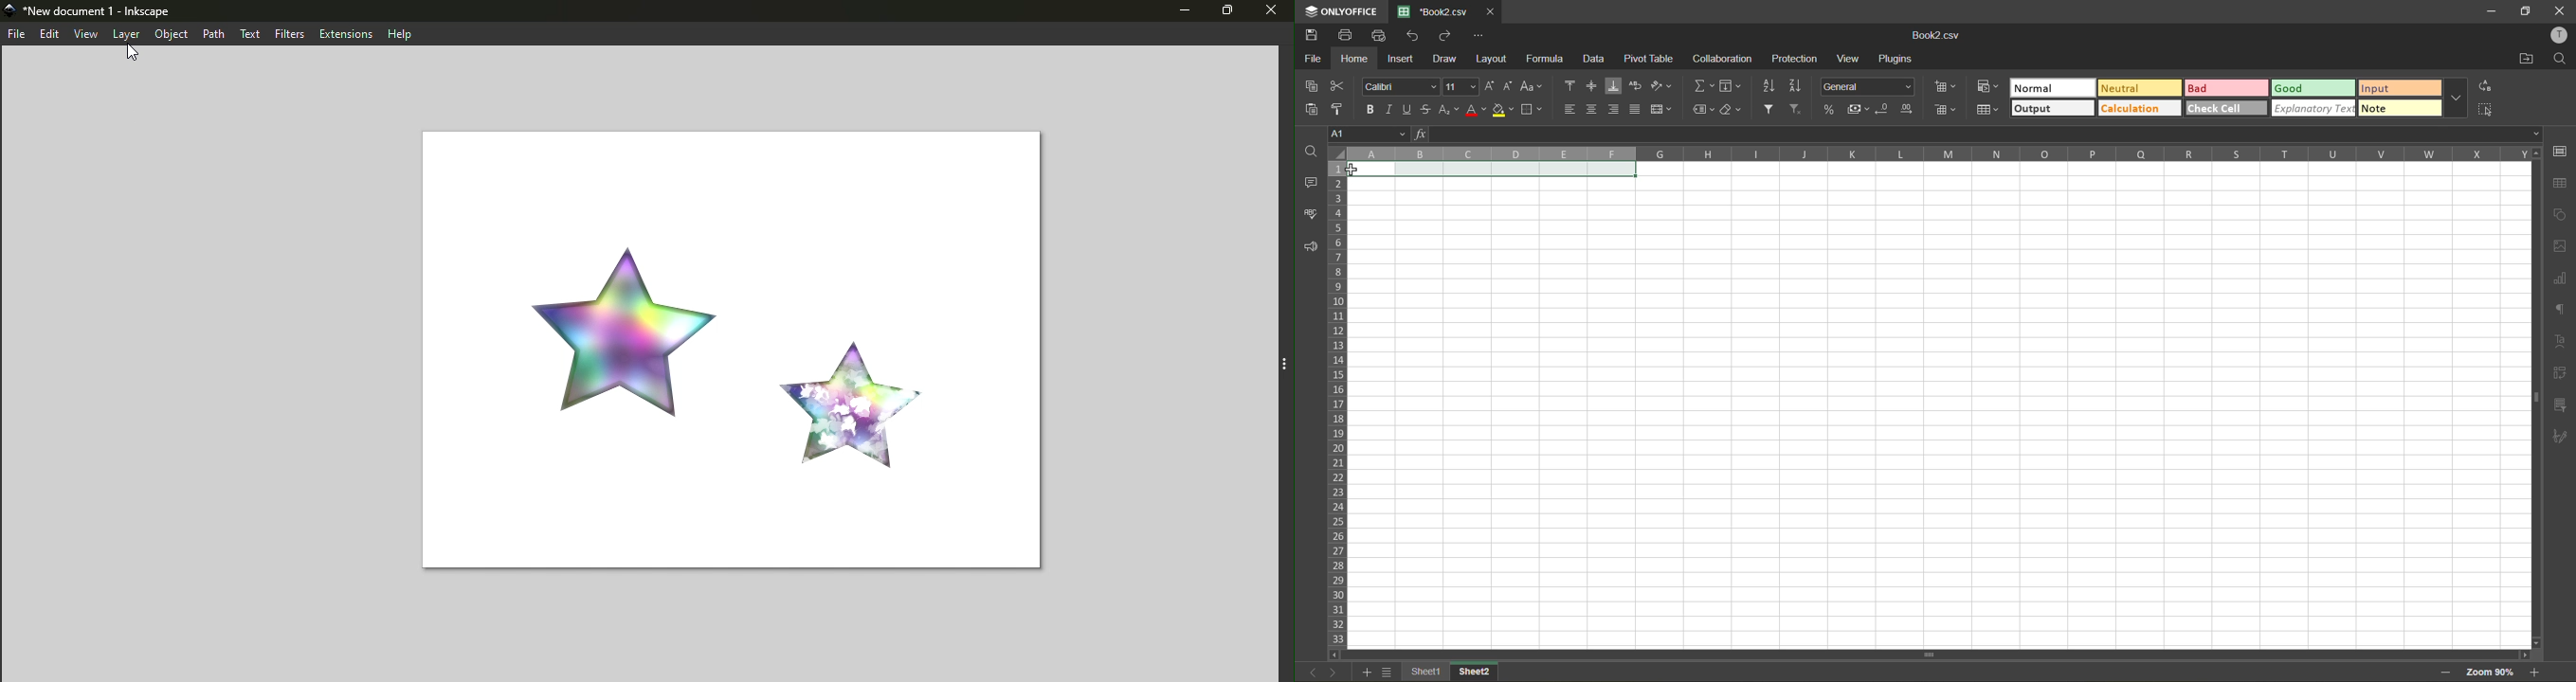 The height and width of the screenshot is (700, 2576). Describe the element at coordinates (1350, 171) in the screenshot. I see `cursor` at that location.